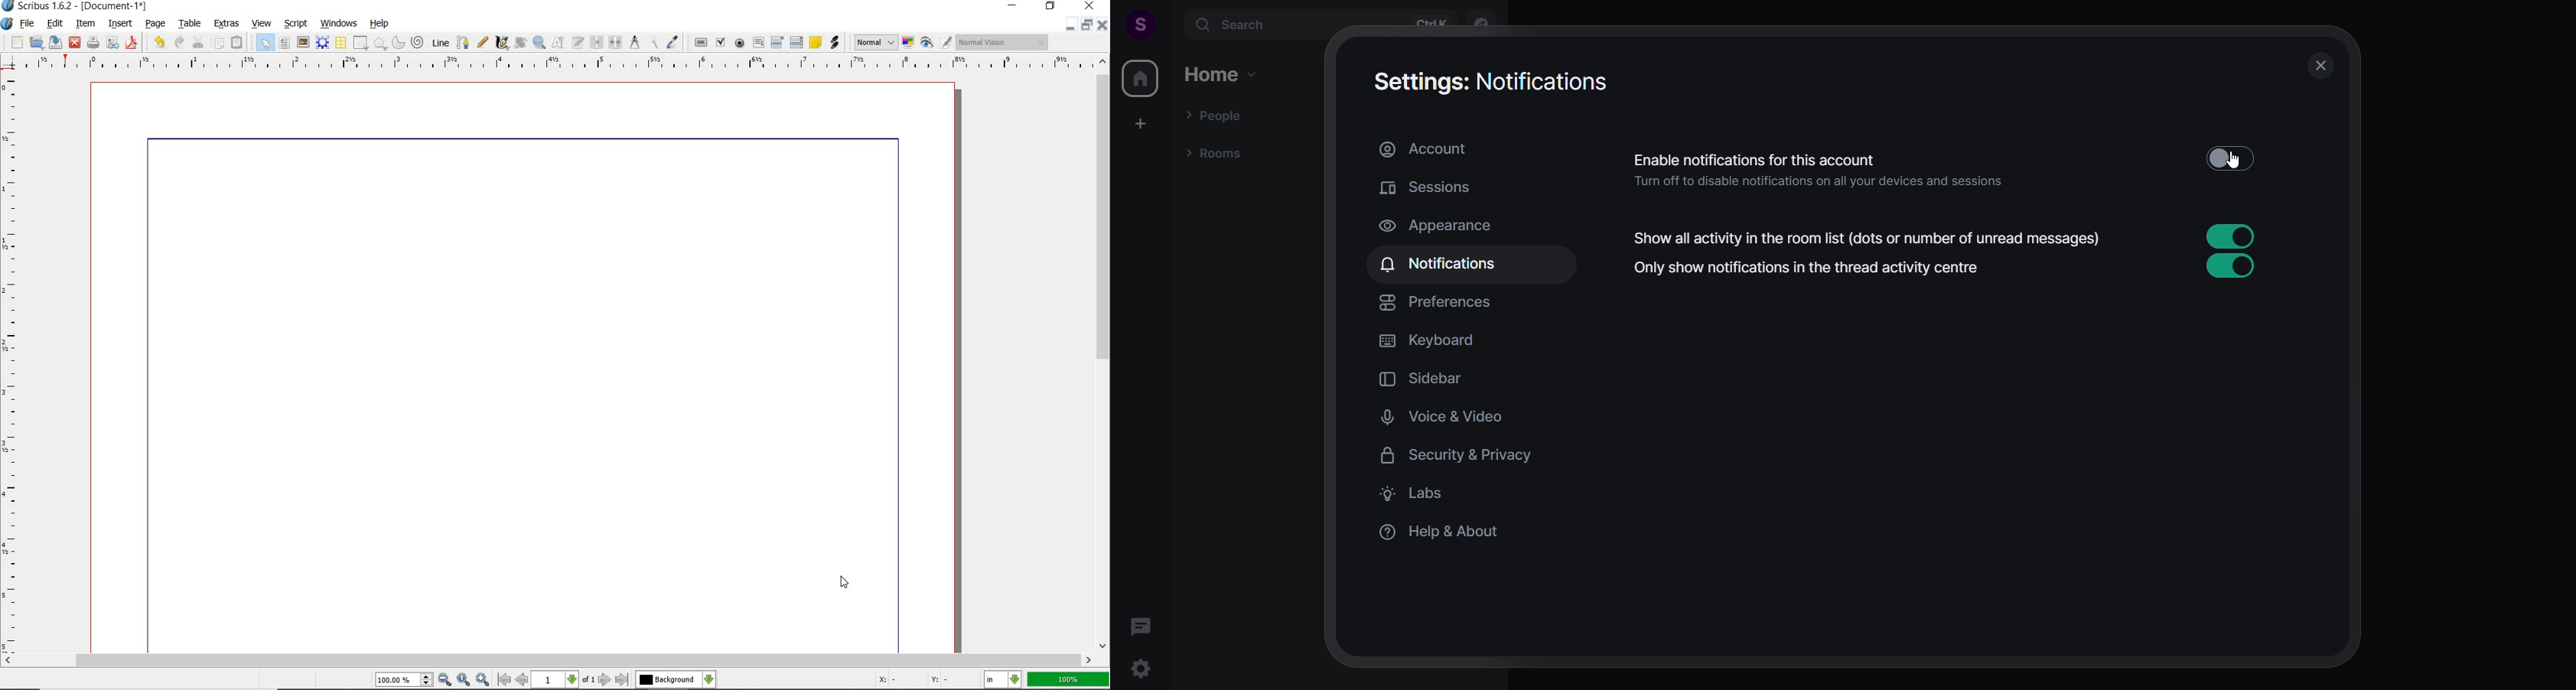 The height and width of the screenshot is (700, 2576). Describe the element at coordinates (190, 23) in the screenshot. I see `table` at that location.